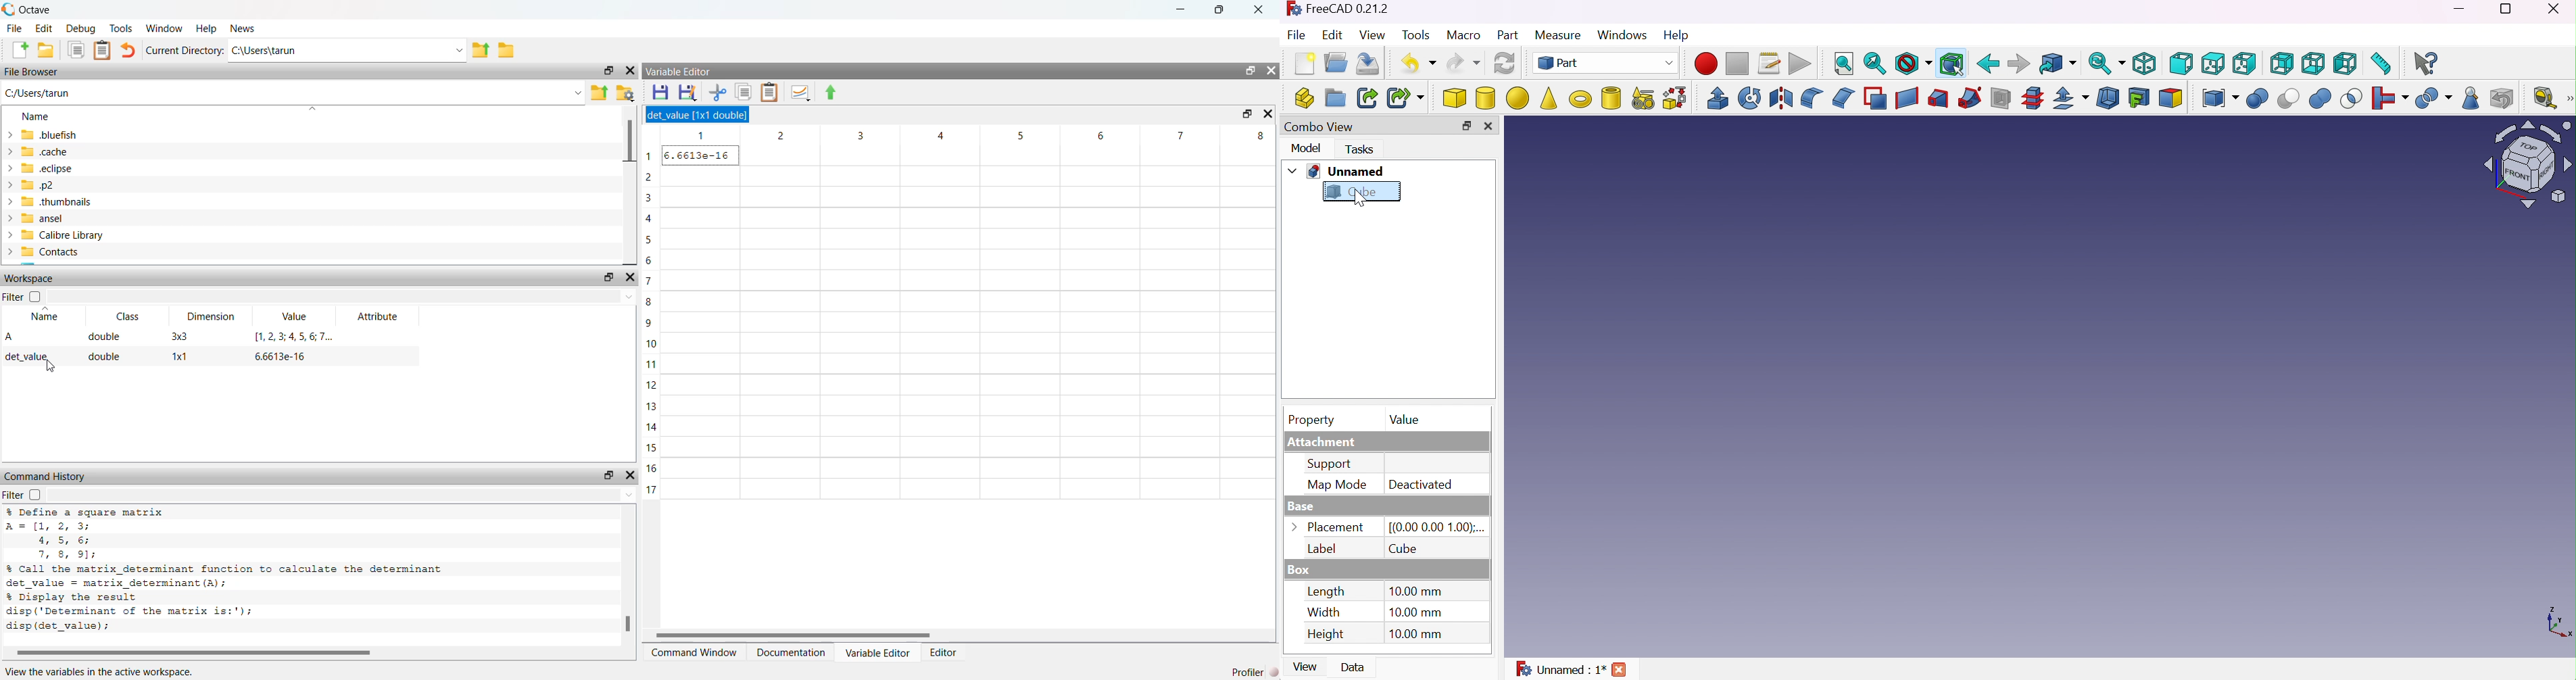 Image resolution: width=2576 pixels, height=700 pixels. I want to click on Height, so click(1325, 636).